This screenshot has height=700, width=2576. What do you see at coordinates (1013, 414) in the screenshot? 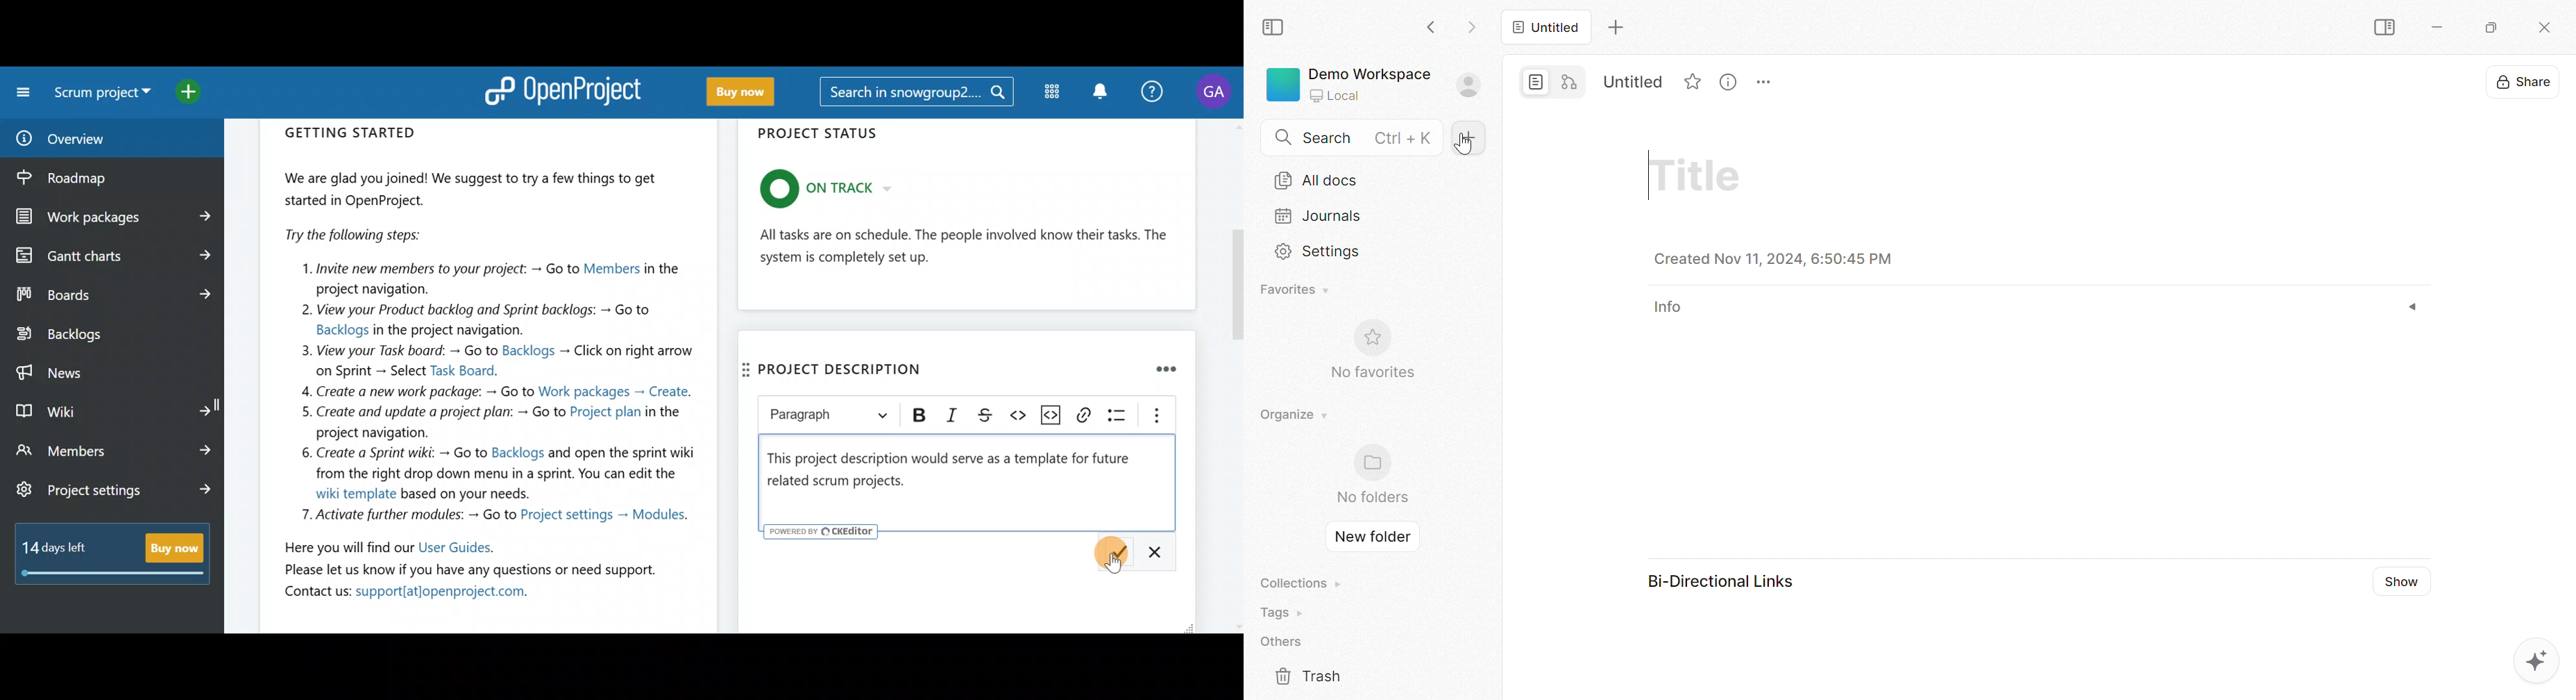
I see `Code` at bounding box center [1013, 414].